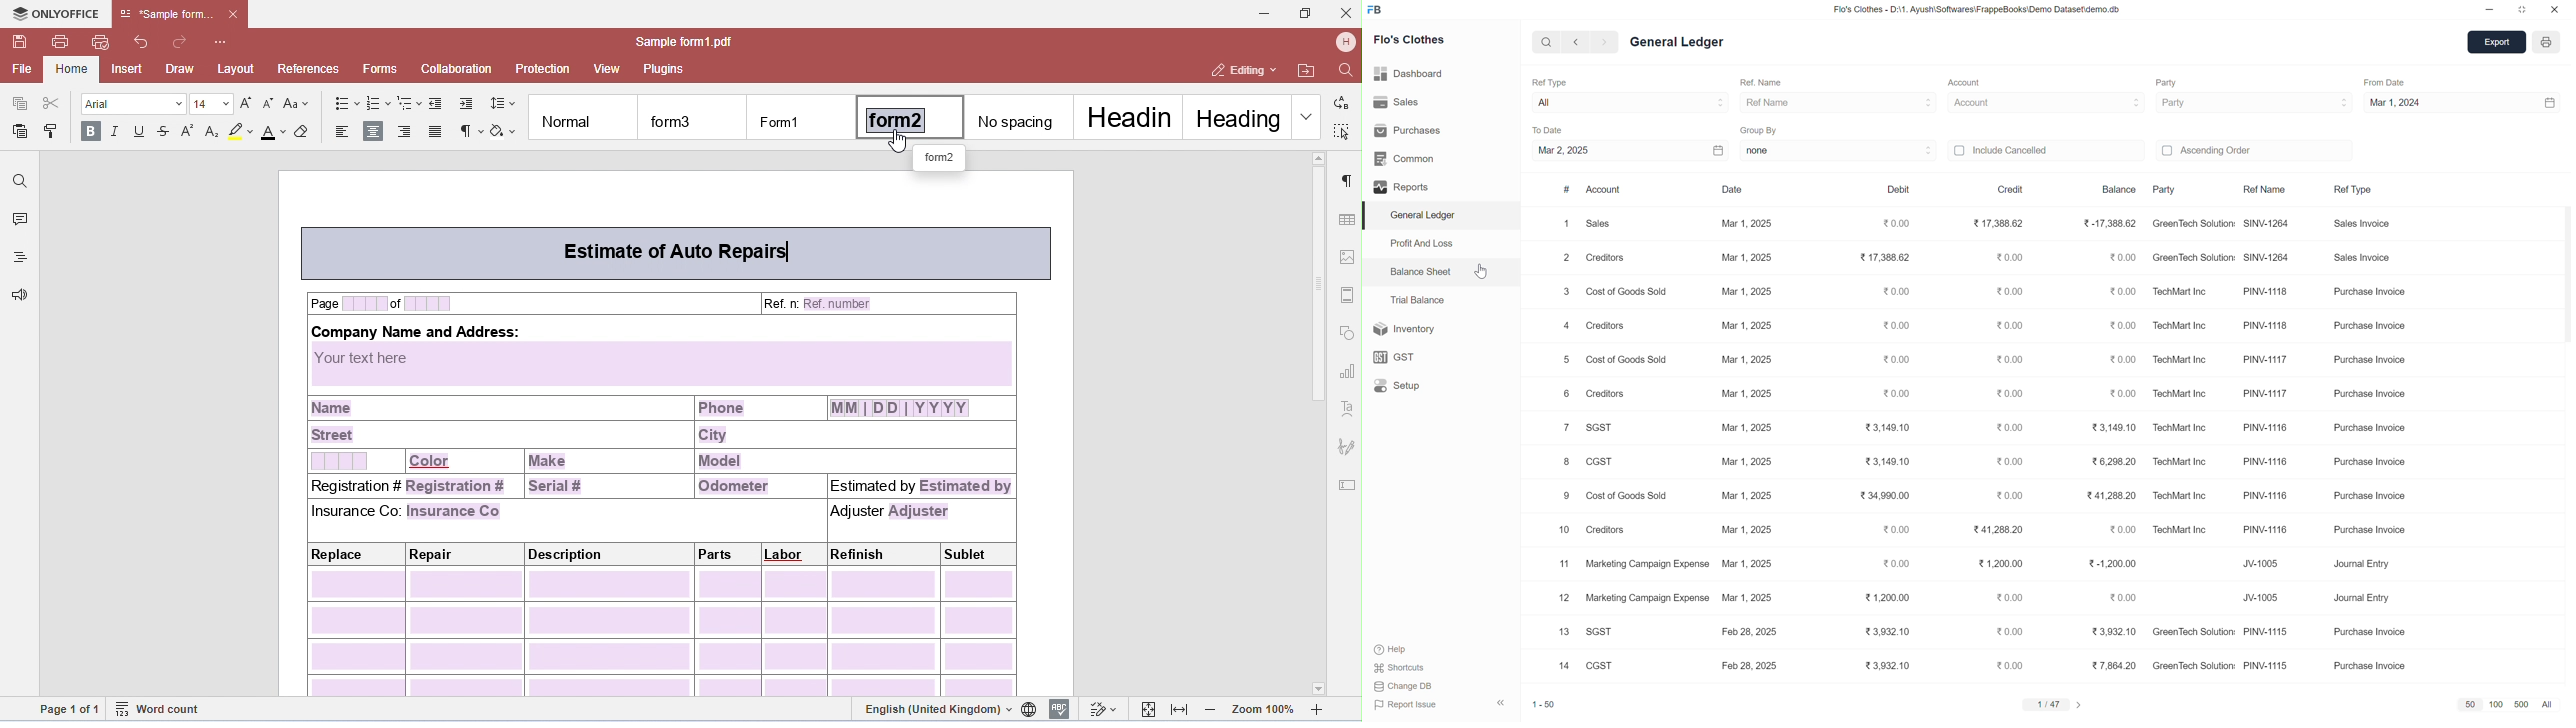 This screenshot has width=2576, height=728. Describe the element at coordinates (1891, 394) in the screenshot. I see `0.00` at that location.